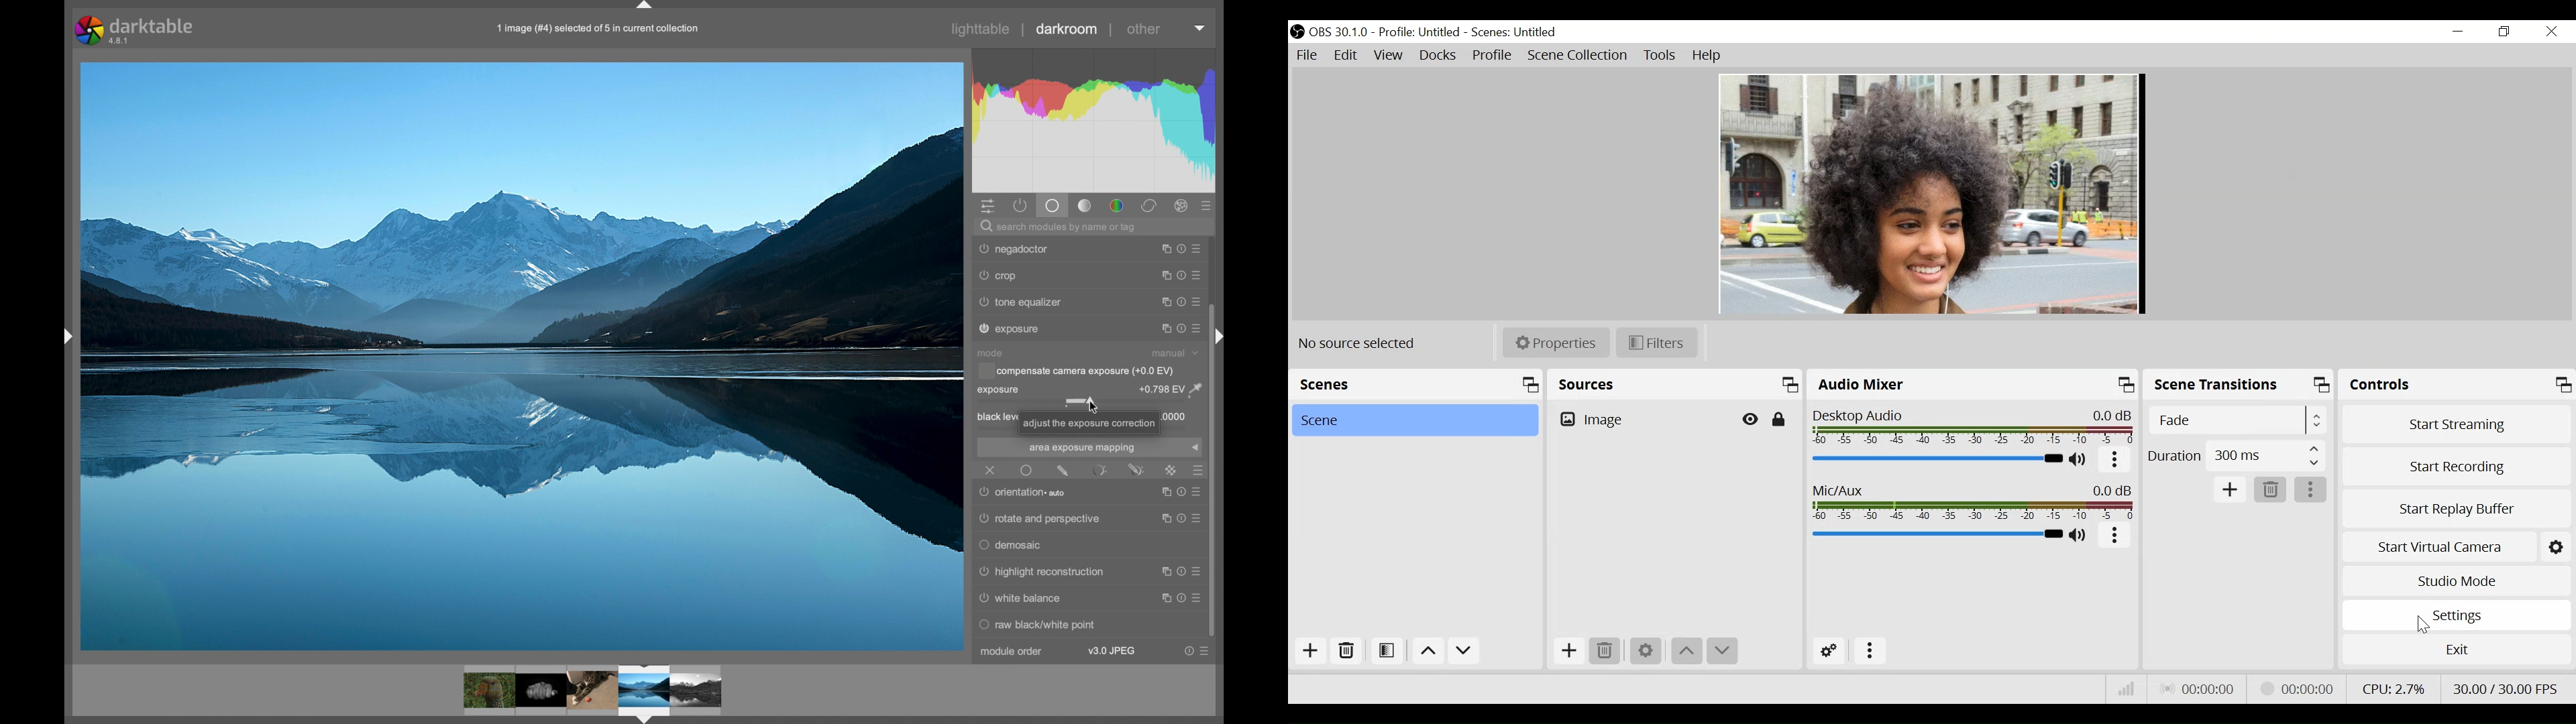  Describe the element at coordinates (1060, 226) in the screenshot. I see `search modules by name or tag` at that location.